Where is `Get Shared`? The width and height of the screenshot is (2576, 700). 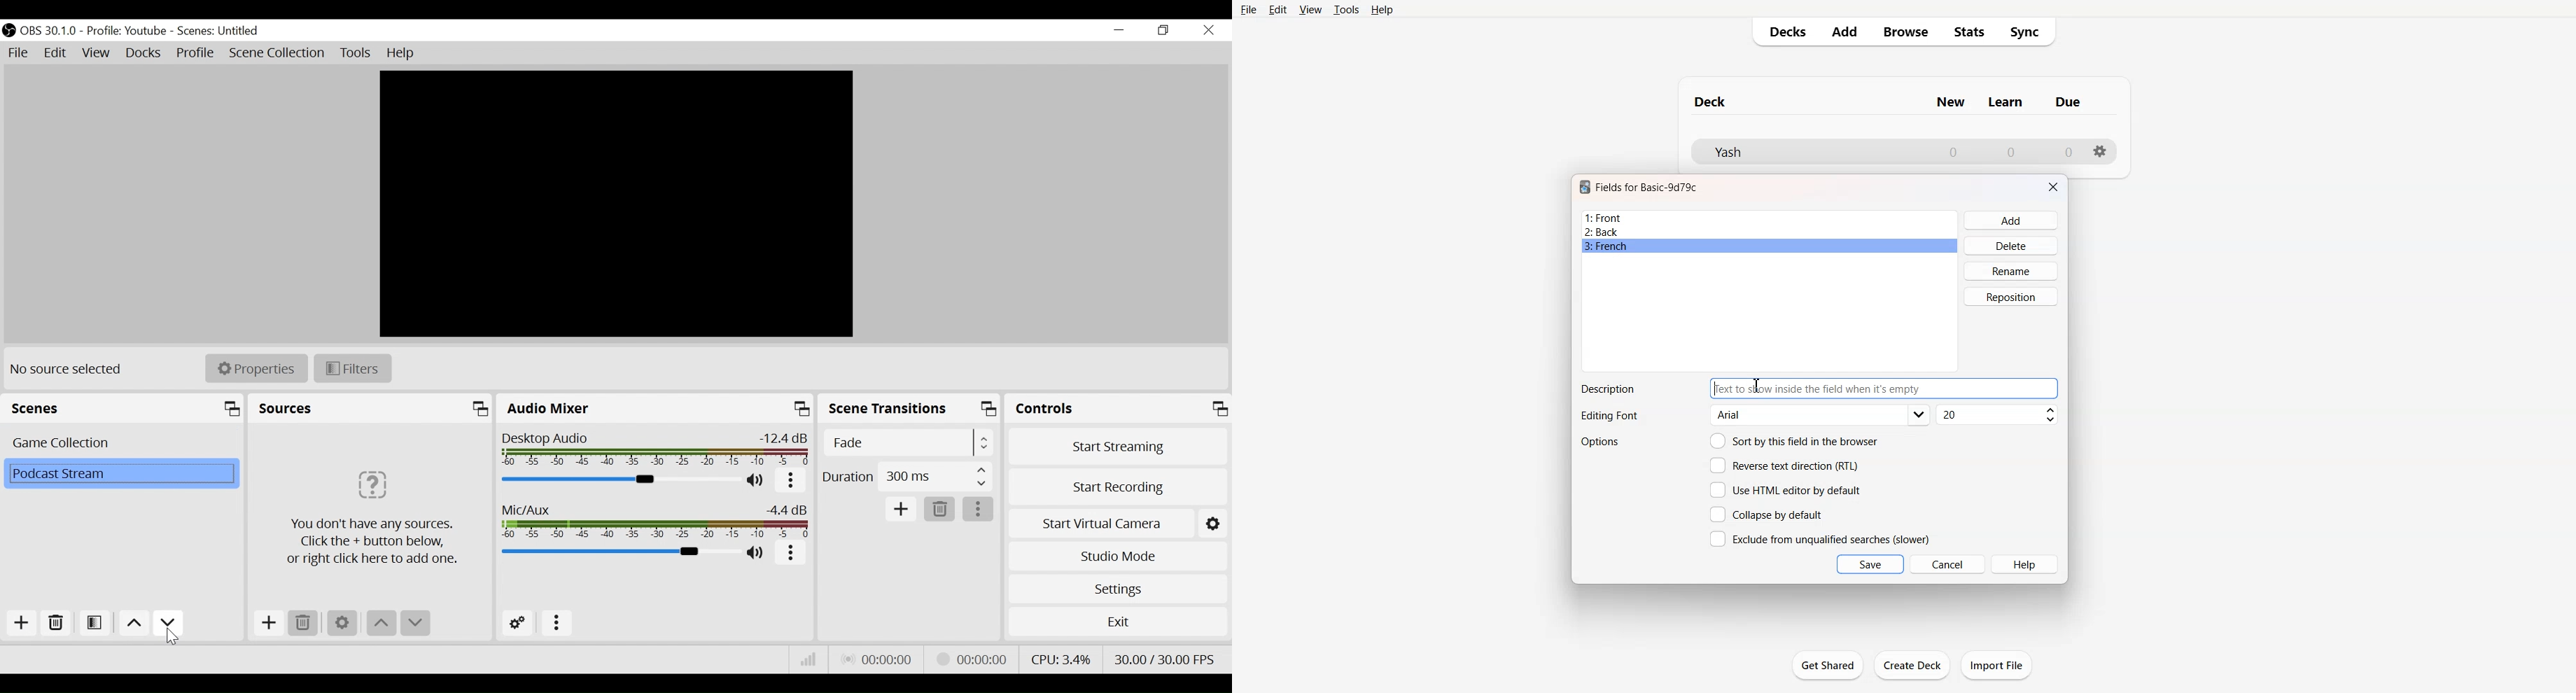 Get Shared is located at coordinates (1828, 665).